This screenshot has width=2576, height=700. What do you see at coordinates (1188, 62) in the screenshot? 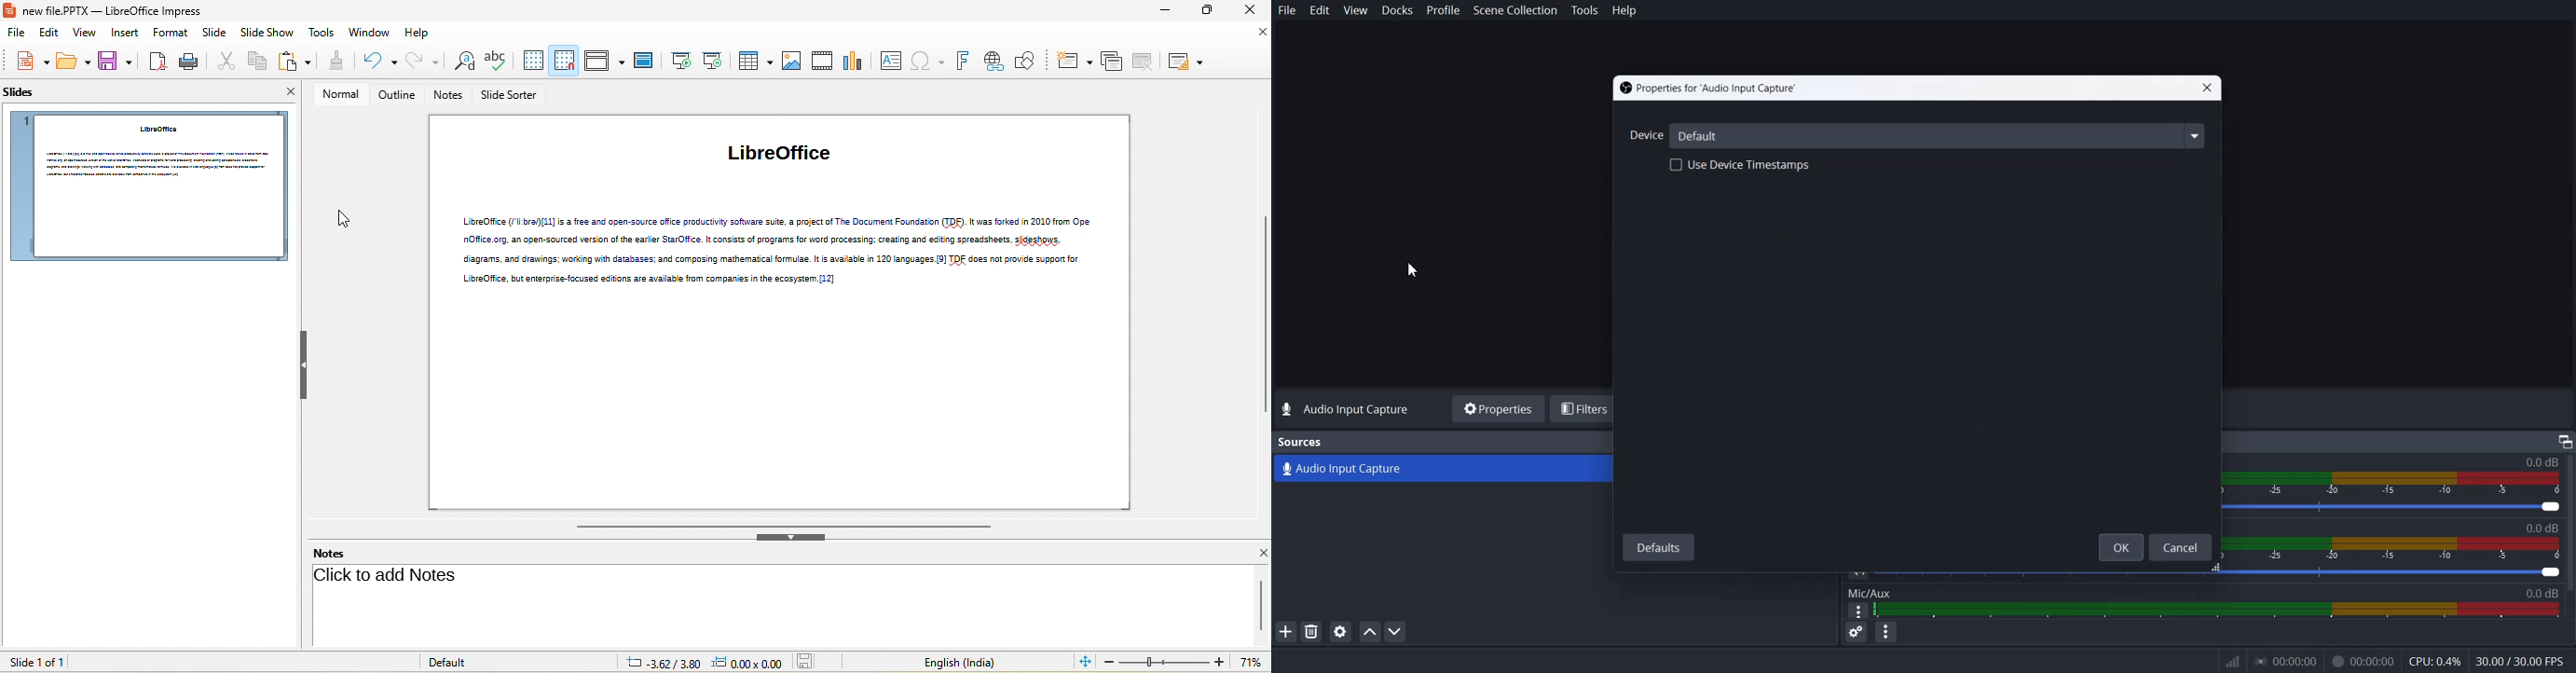
I see `slide layout` at bounding box center [1188, 62].